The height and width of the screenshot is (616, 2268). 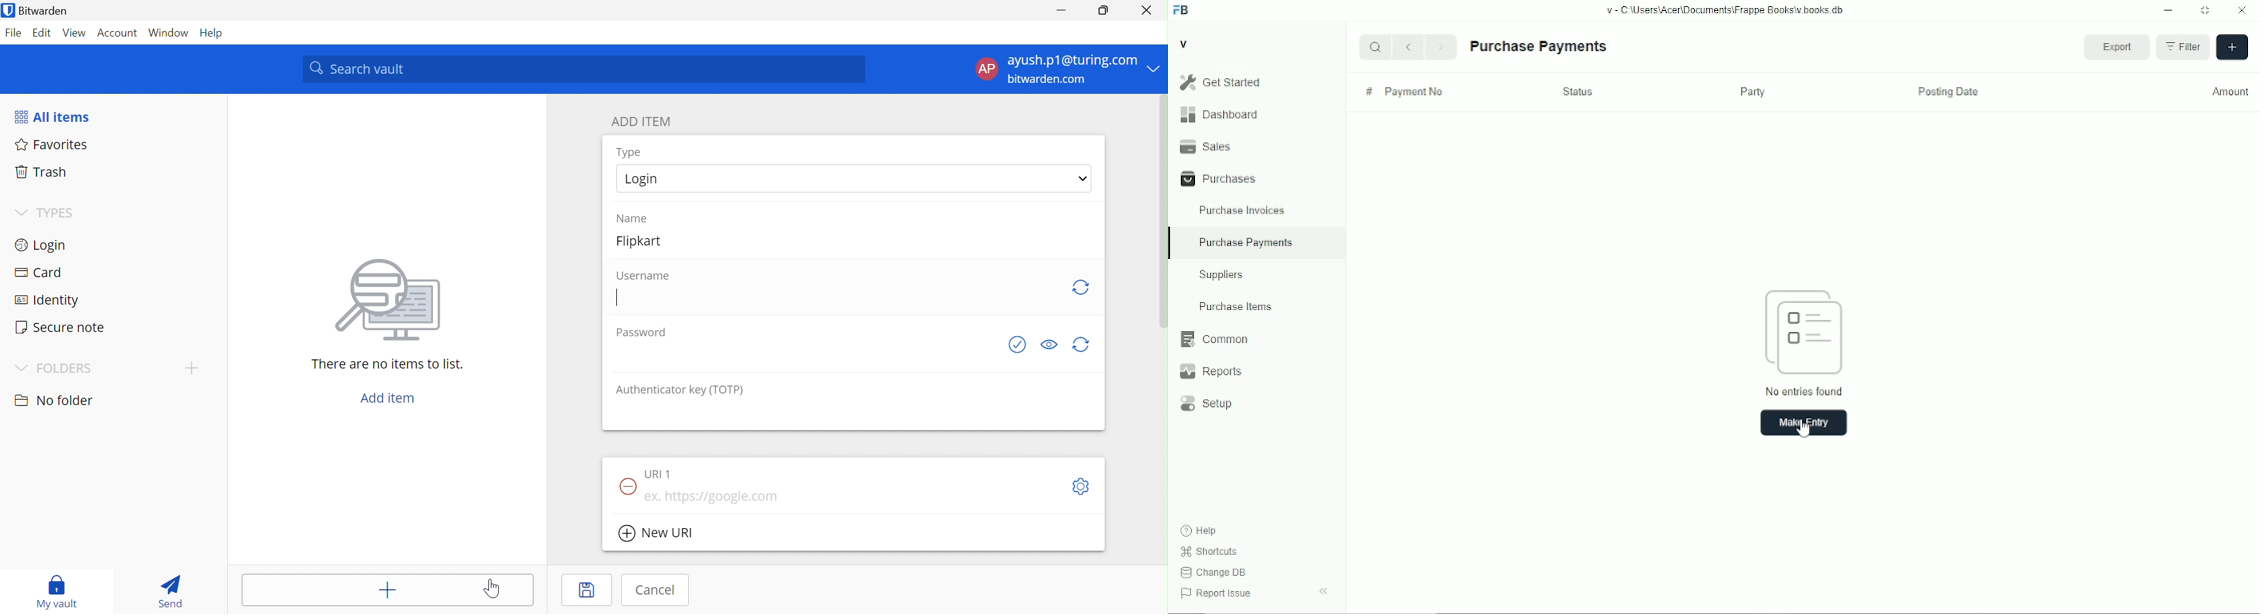 What do you see at coordinates (629, 152) in the screenshot?
I see `Type` at bounding box center [629, 152].